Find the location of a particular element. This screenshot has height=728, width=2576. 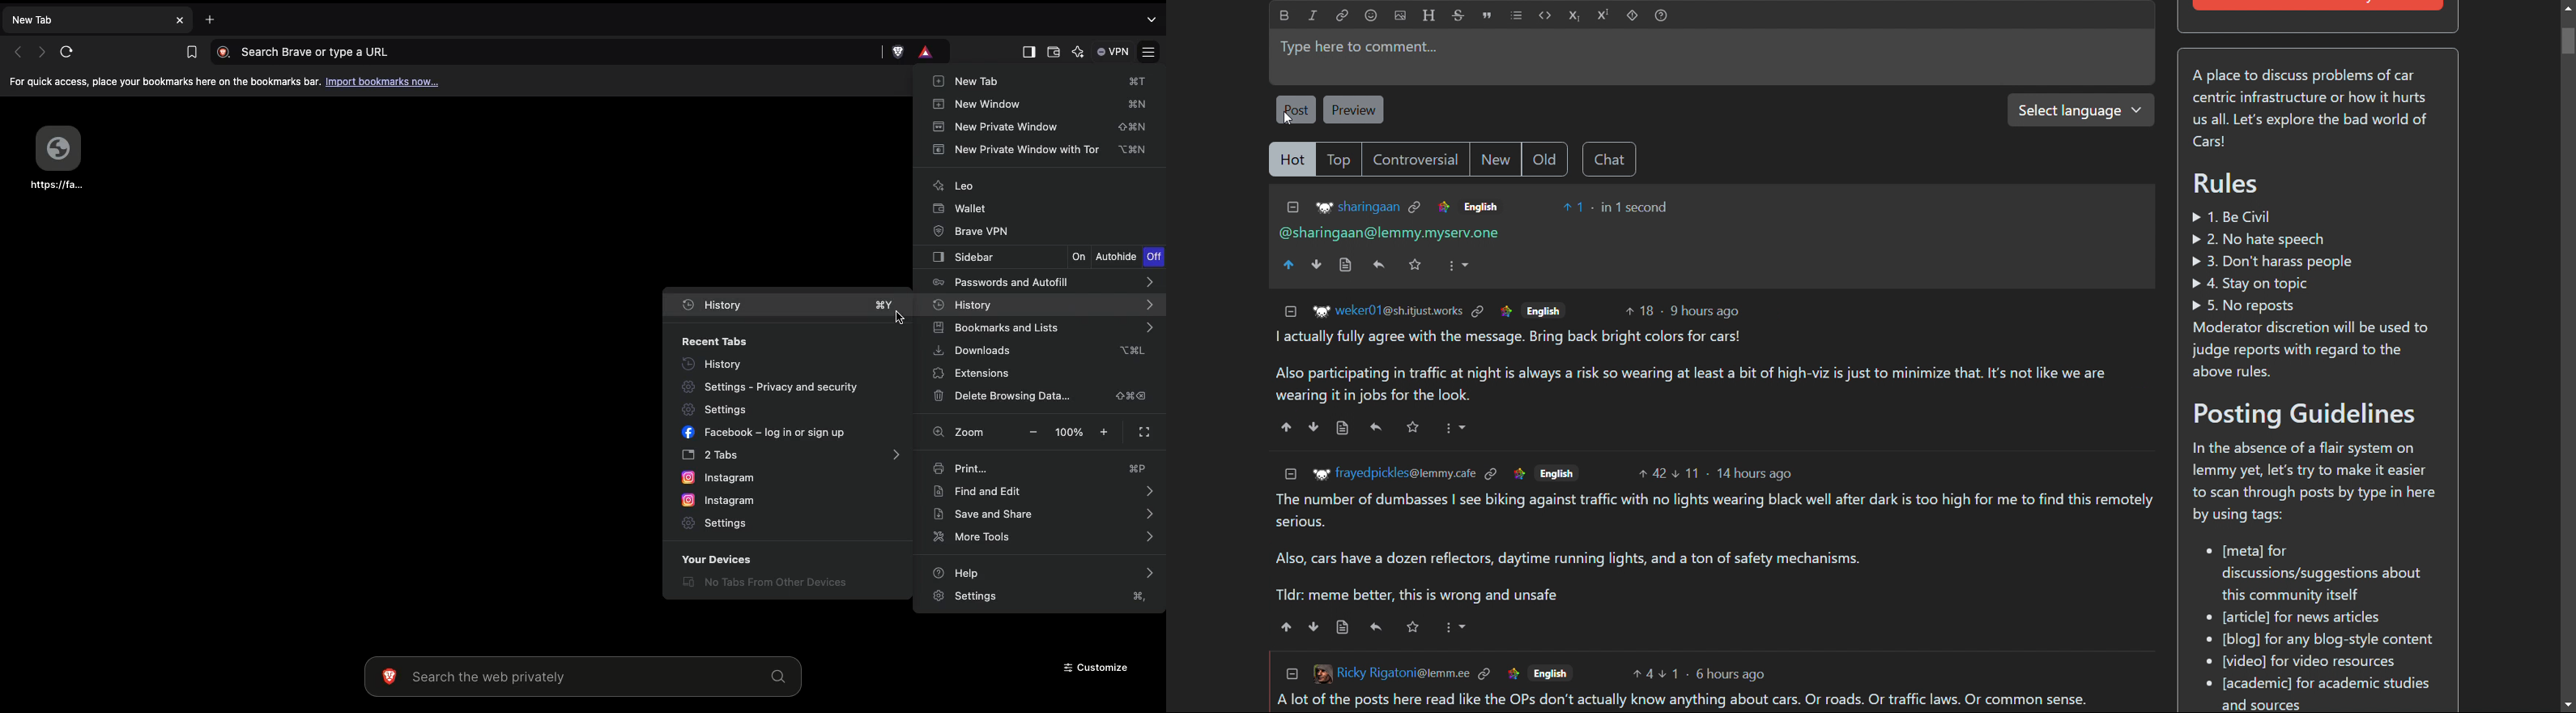

link is located at coordinates (1492, 474).